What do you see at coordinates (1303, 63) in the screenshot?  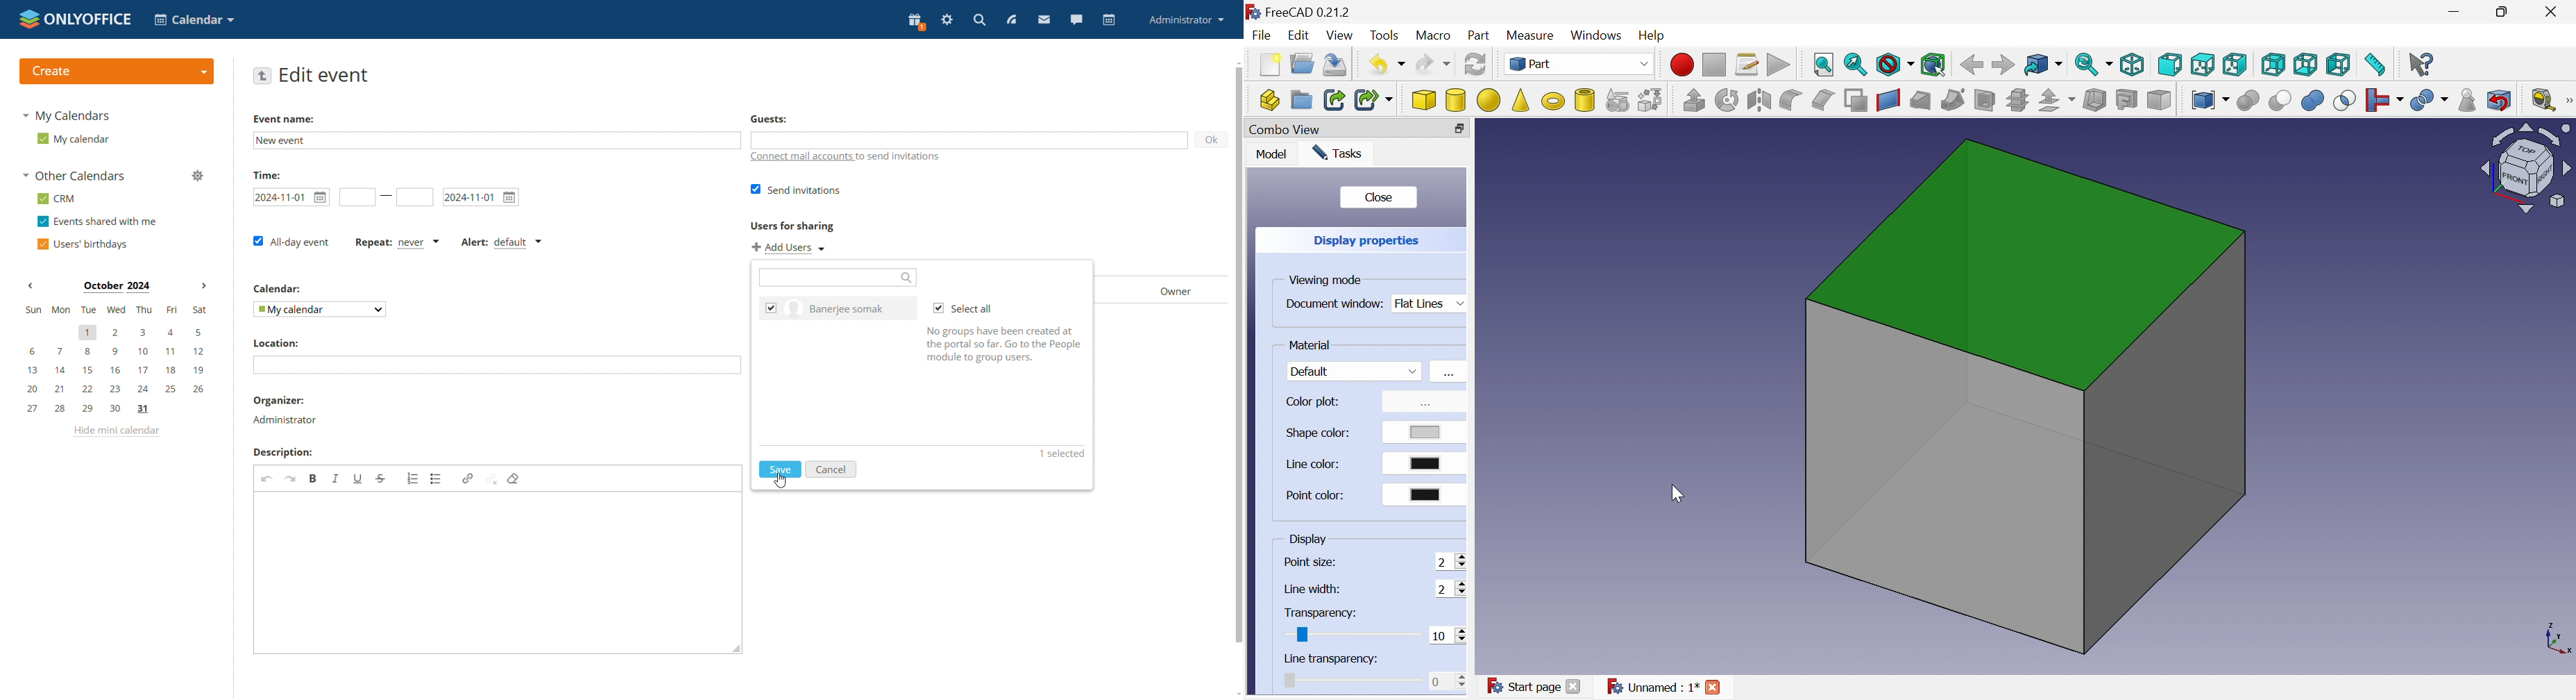 I see `Open` at bounding box center [1303, 63].